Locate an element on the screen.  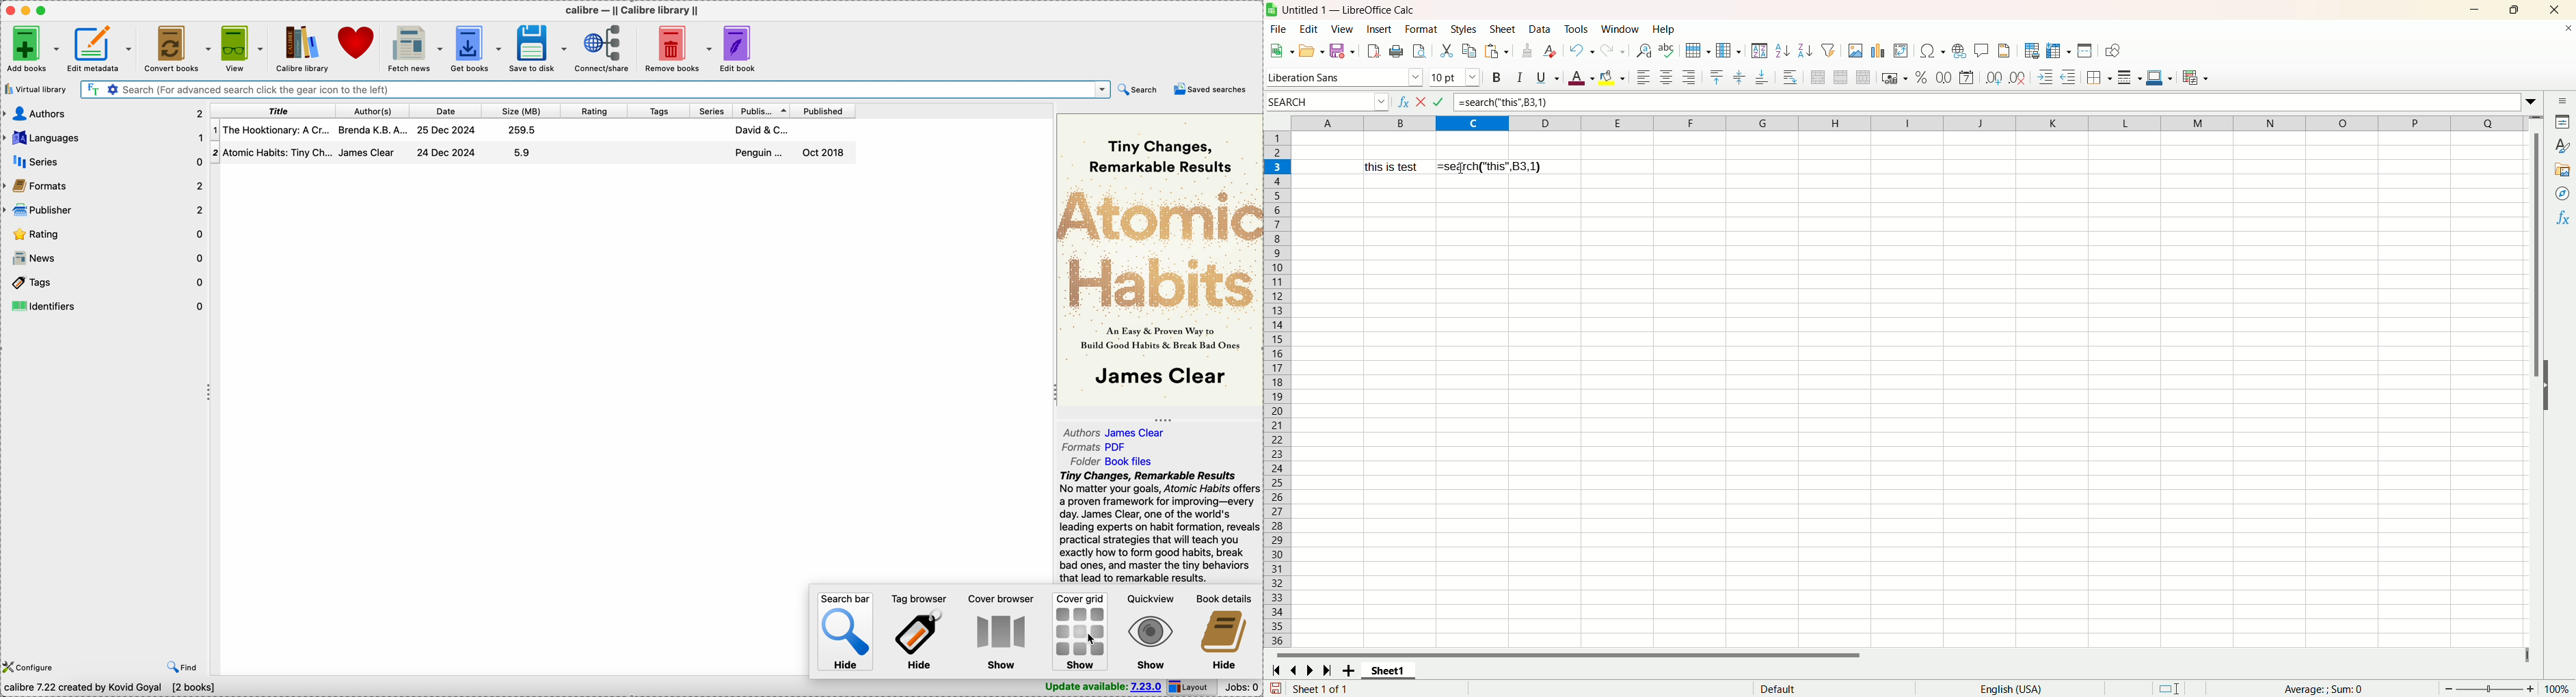
insert is located at coordinates (1380, 29).